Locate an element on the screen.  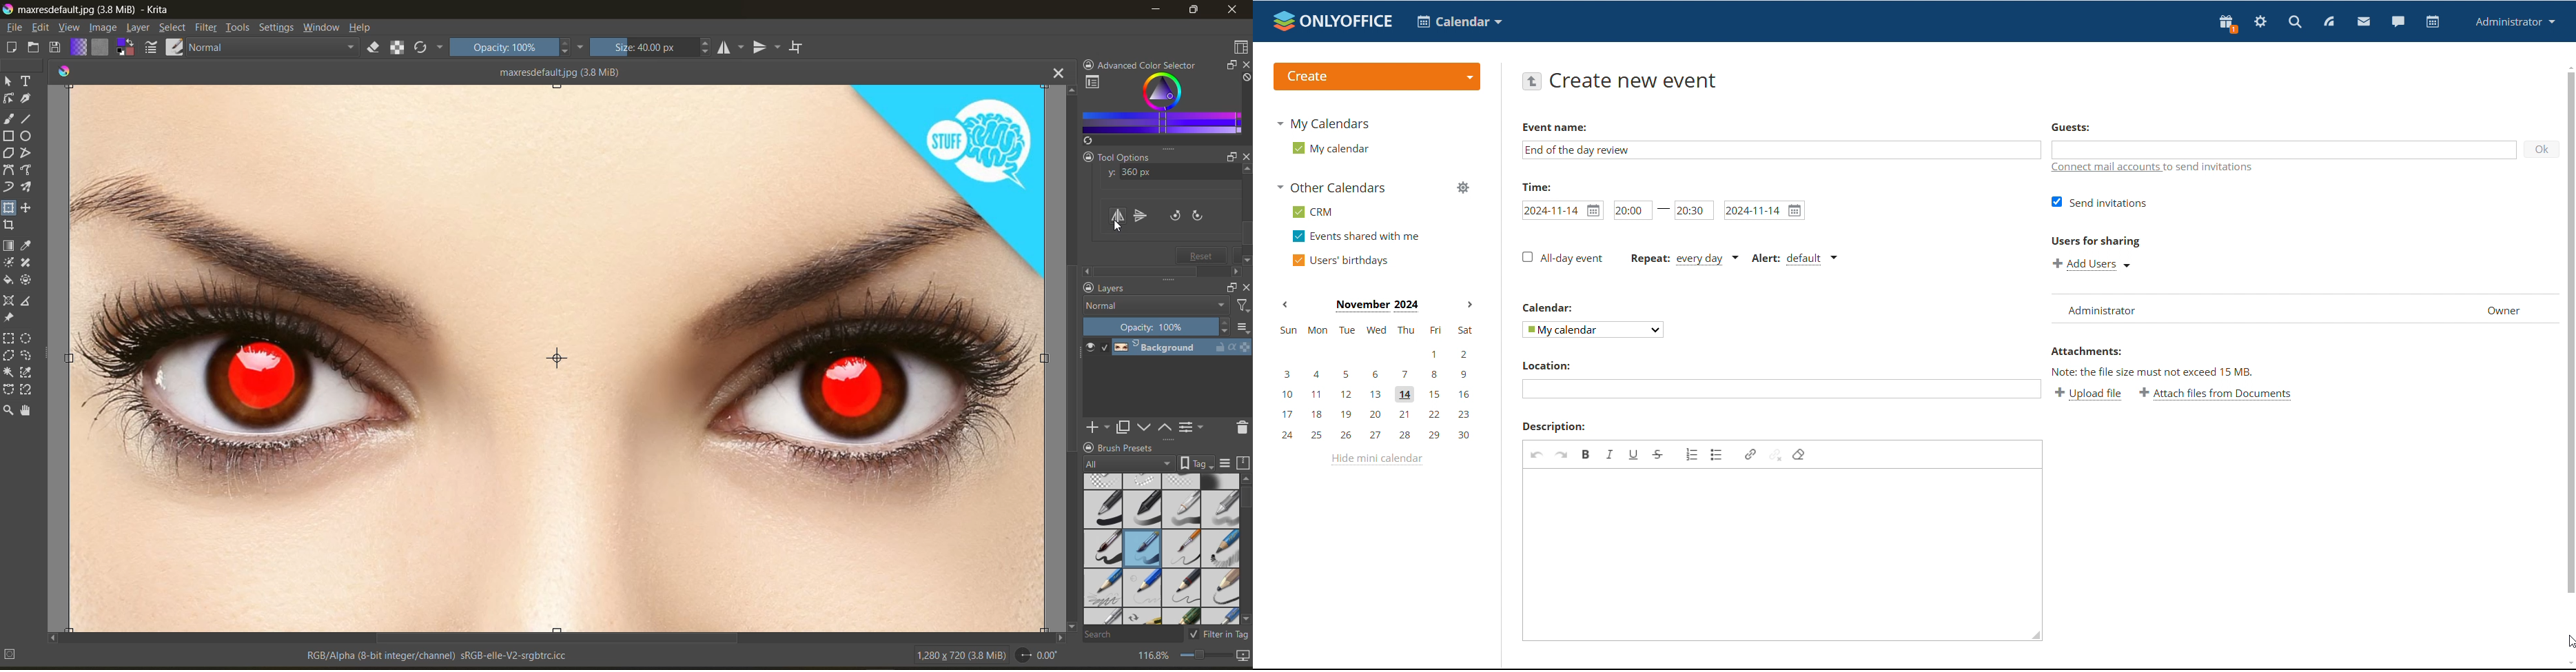
save is located at coordinates (57, 47).